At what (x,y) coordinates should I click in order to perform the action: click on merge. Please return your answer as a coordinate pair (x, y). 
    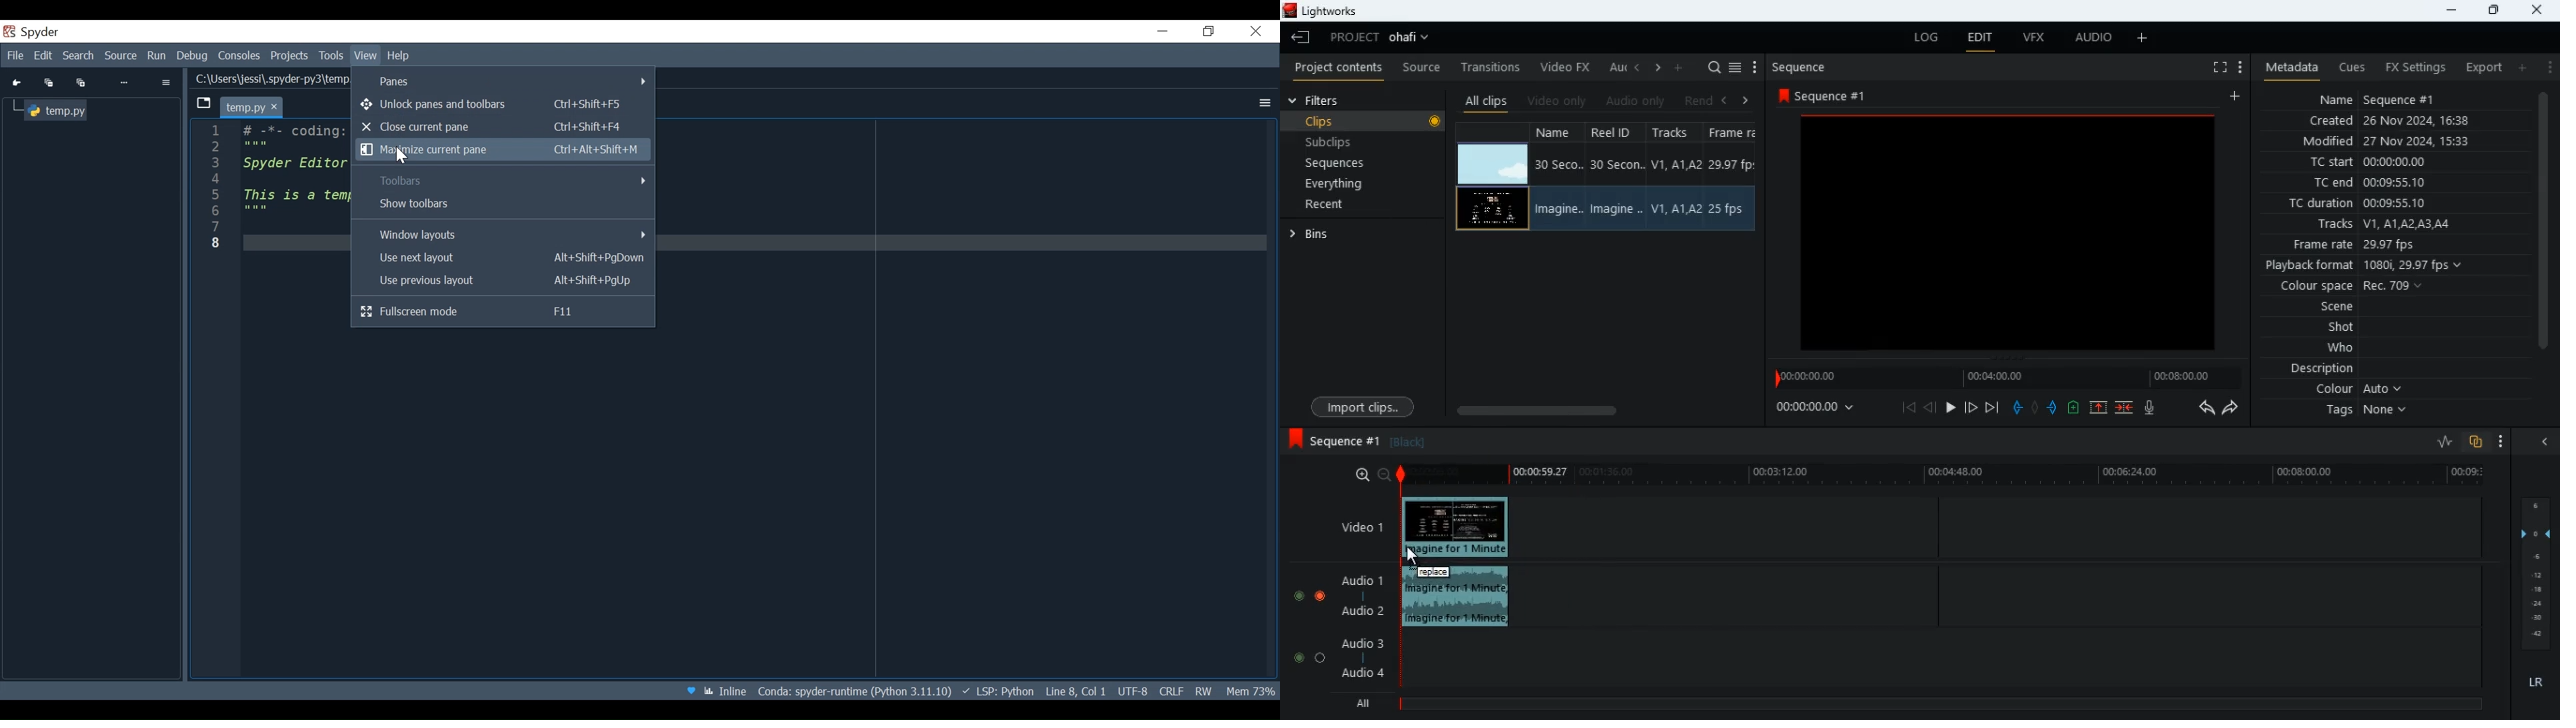
    Looking at the image, I should click on (2125, 406).